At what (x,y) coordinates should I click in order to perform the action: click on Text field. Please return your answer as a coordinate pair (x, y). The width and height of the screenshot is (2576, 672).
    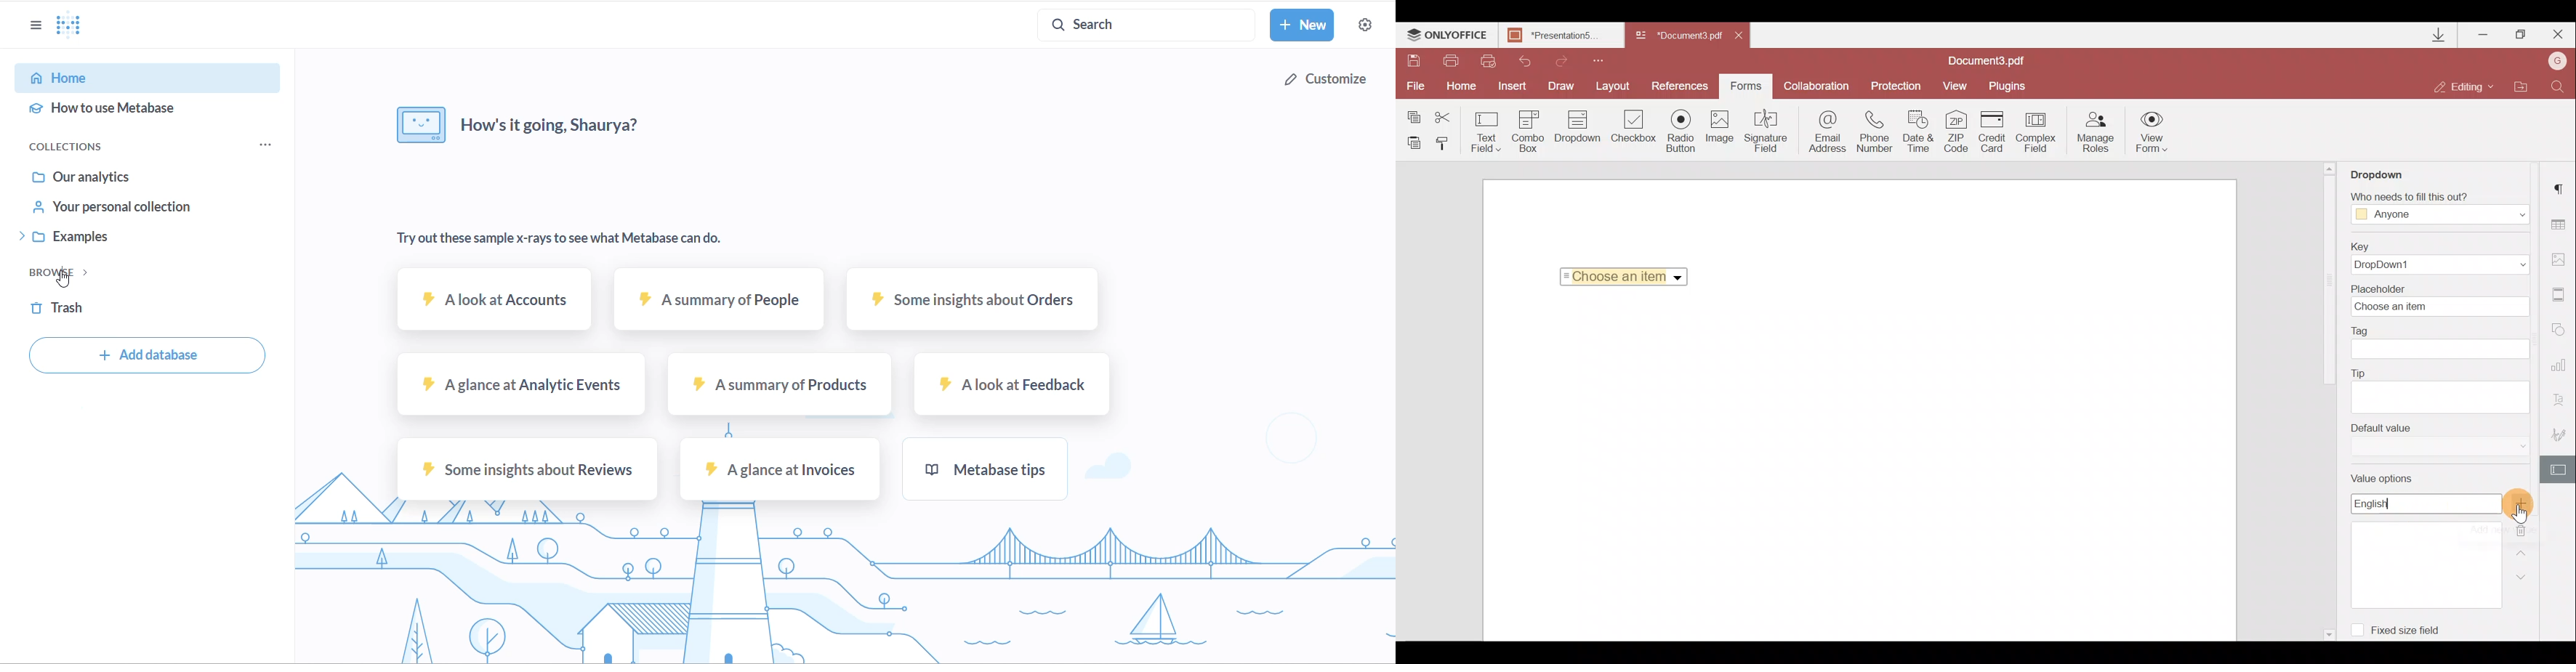
    Looking at the image, I should click on (1487, 132).